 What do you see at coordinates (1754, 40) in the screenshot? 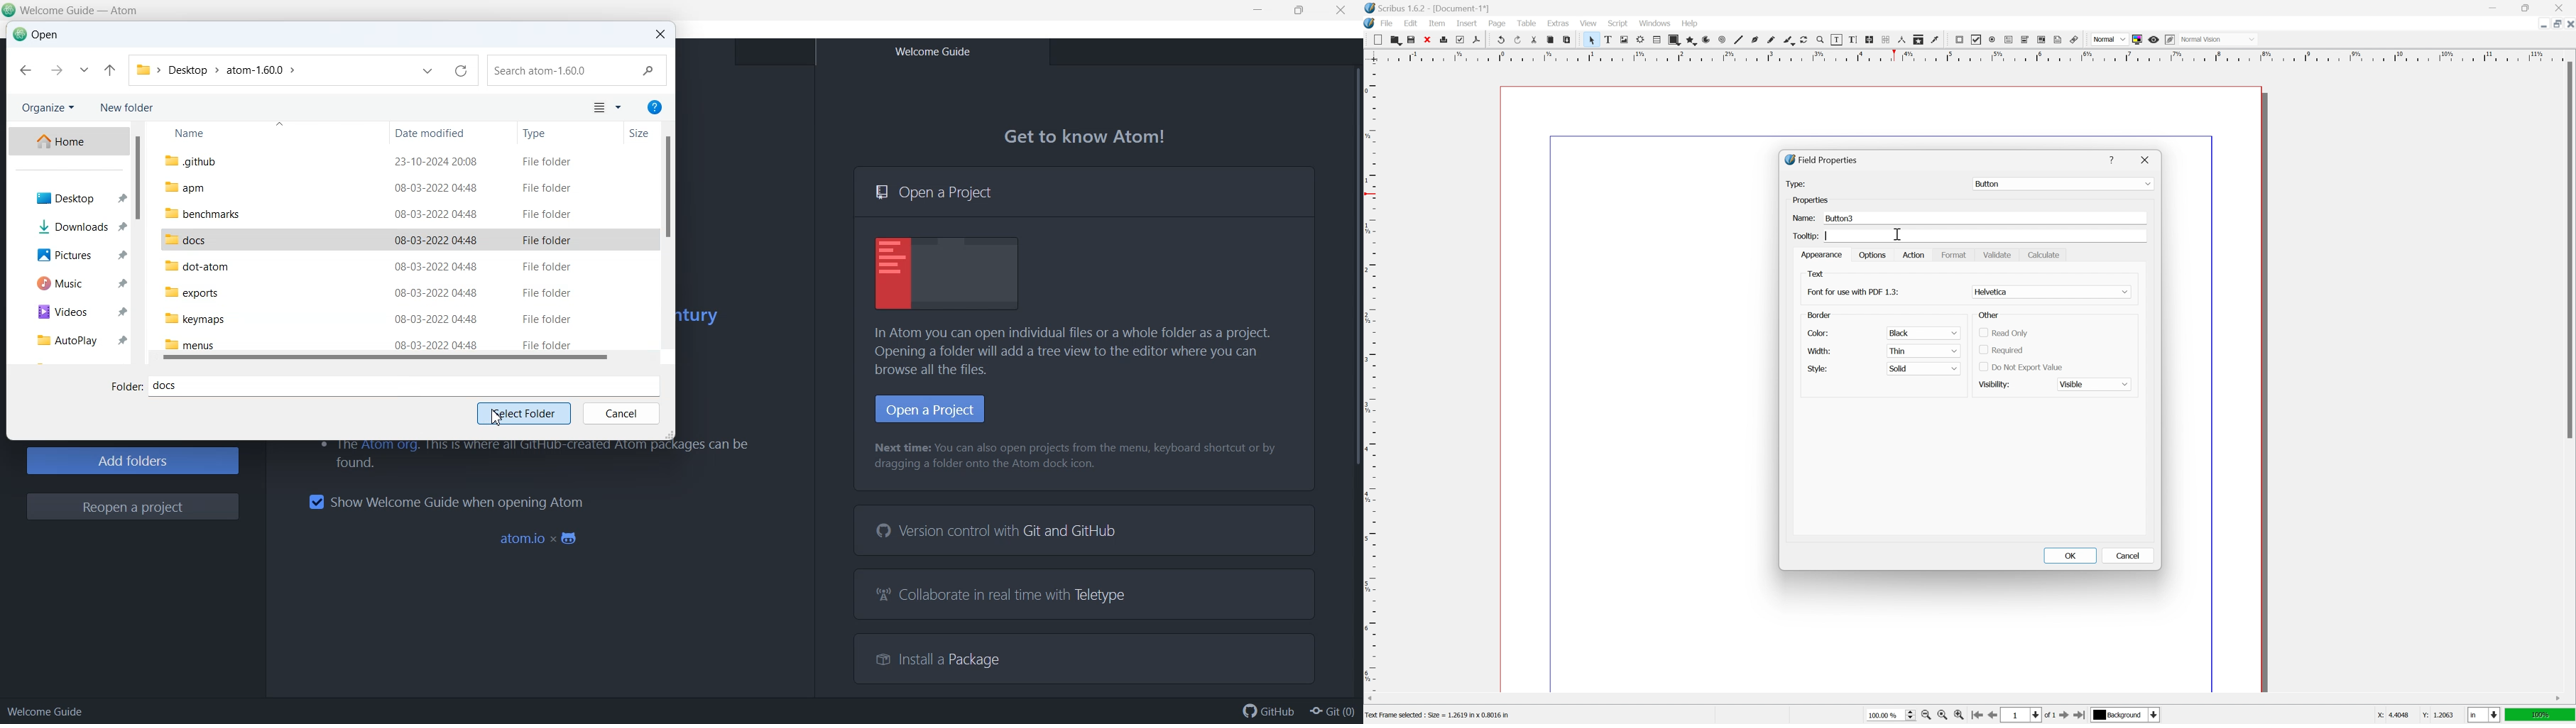
I see `bezier curve` at bounding box center [1754, 40].